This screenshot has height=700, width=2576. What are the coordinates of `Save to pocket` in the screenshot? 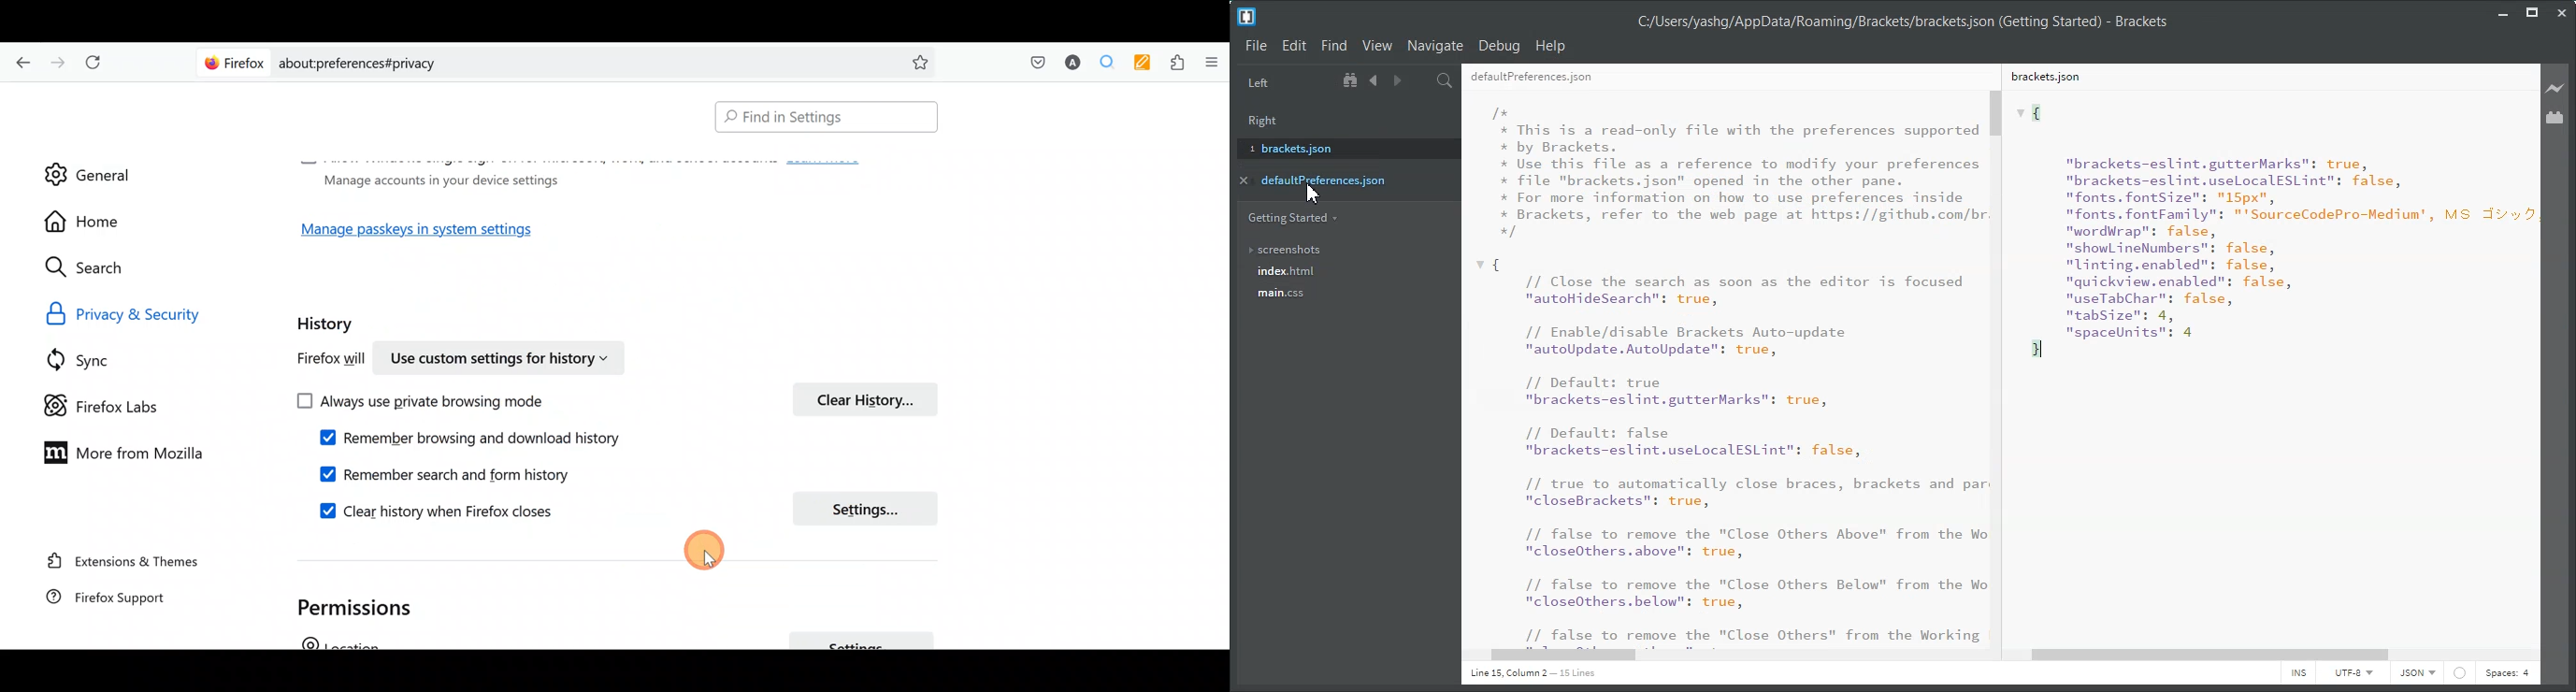 It's located at (1033, 62).